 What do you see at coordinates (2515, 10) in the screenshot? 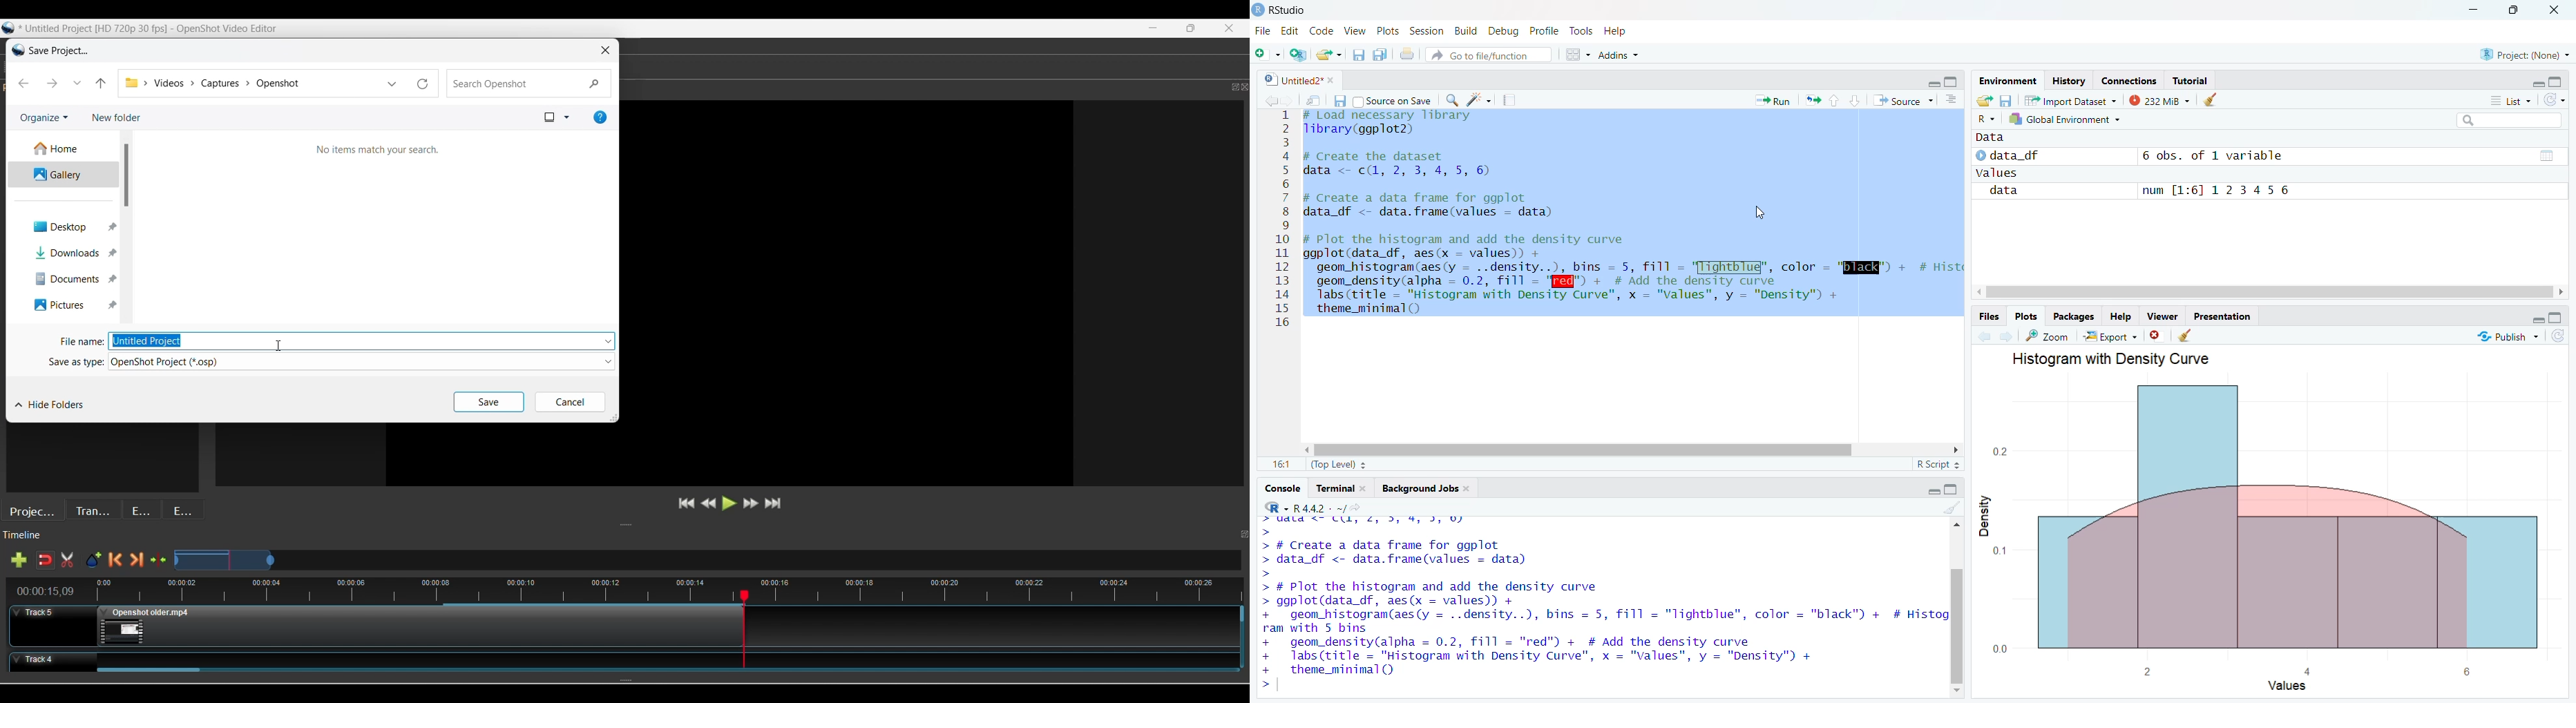
I see `maximize` at bounding box center [2515, 10].